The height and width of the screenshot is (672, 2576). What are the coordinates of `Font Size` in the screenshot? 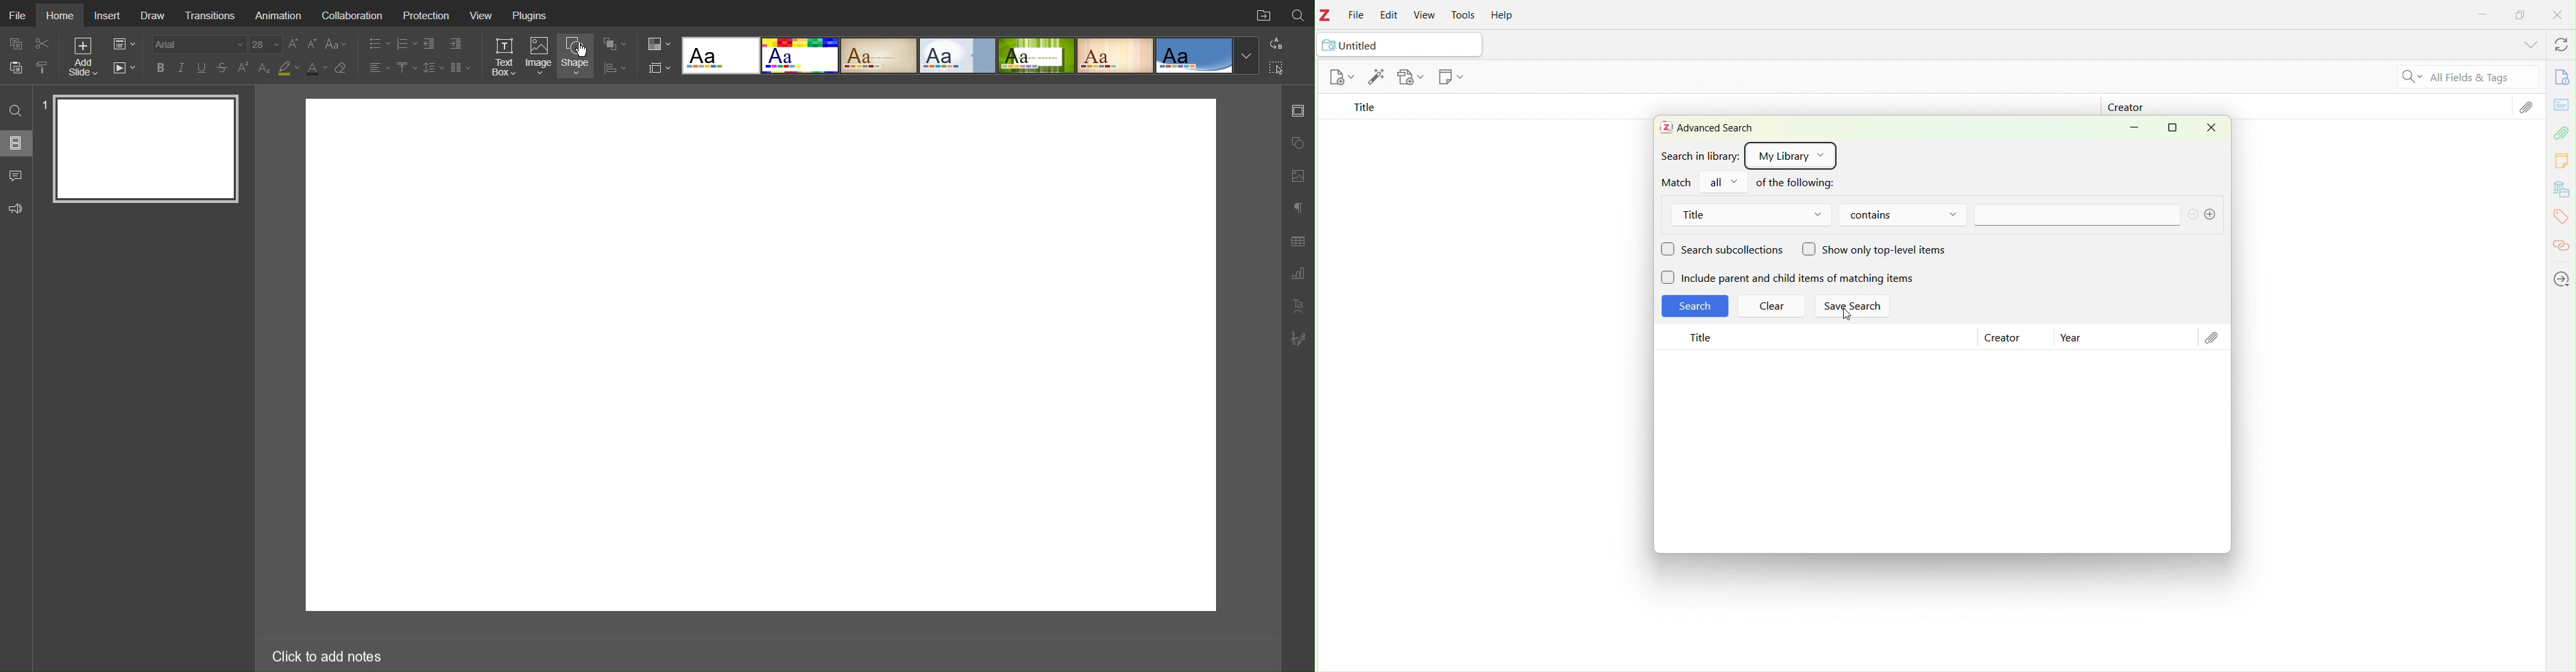 It's located at (302, 44).